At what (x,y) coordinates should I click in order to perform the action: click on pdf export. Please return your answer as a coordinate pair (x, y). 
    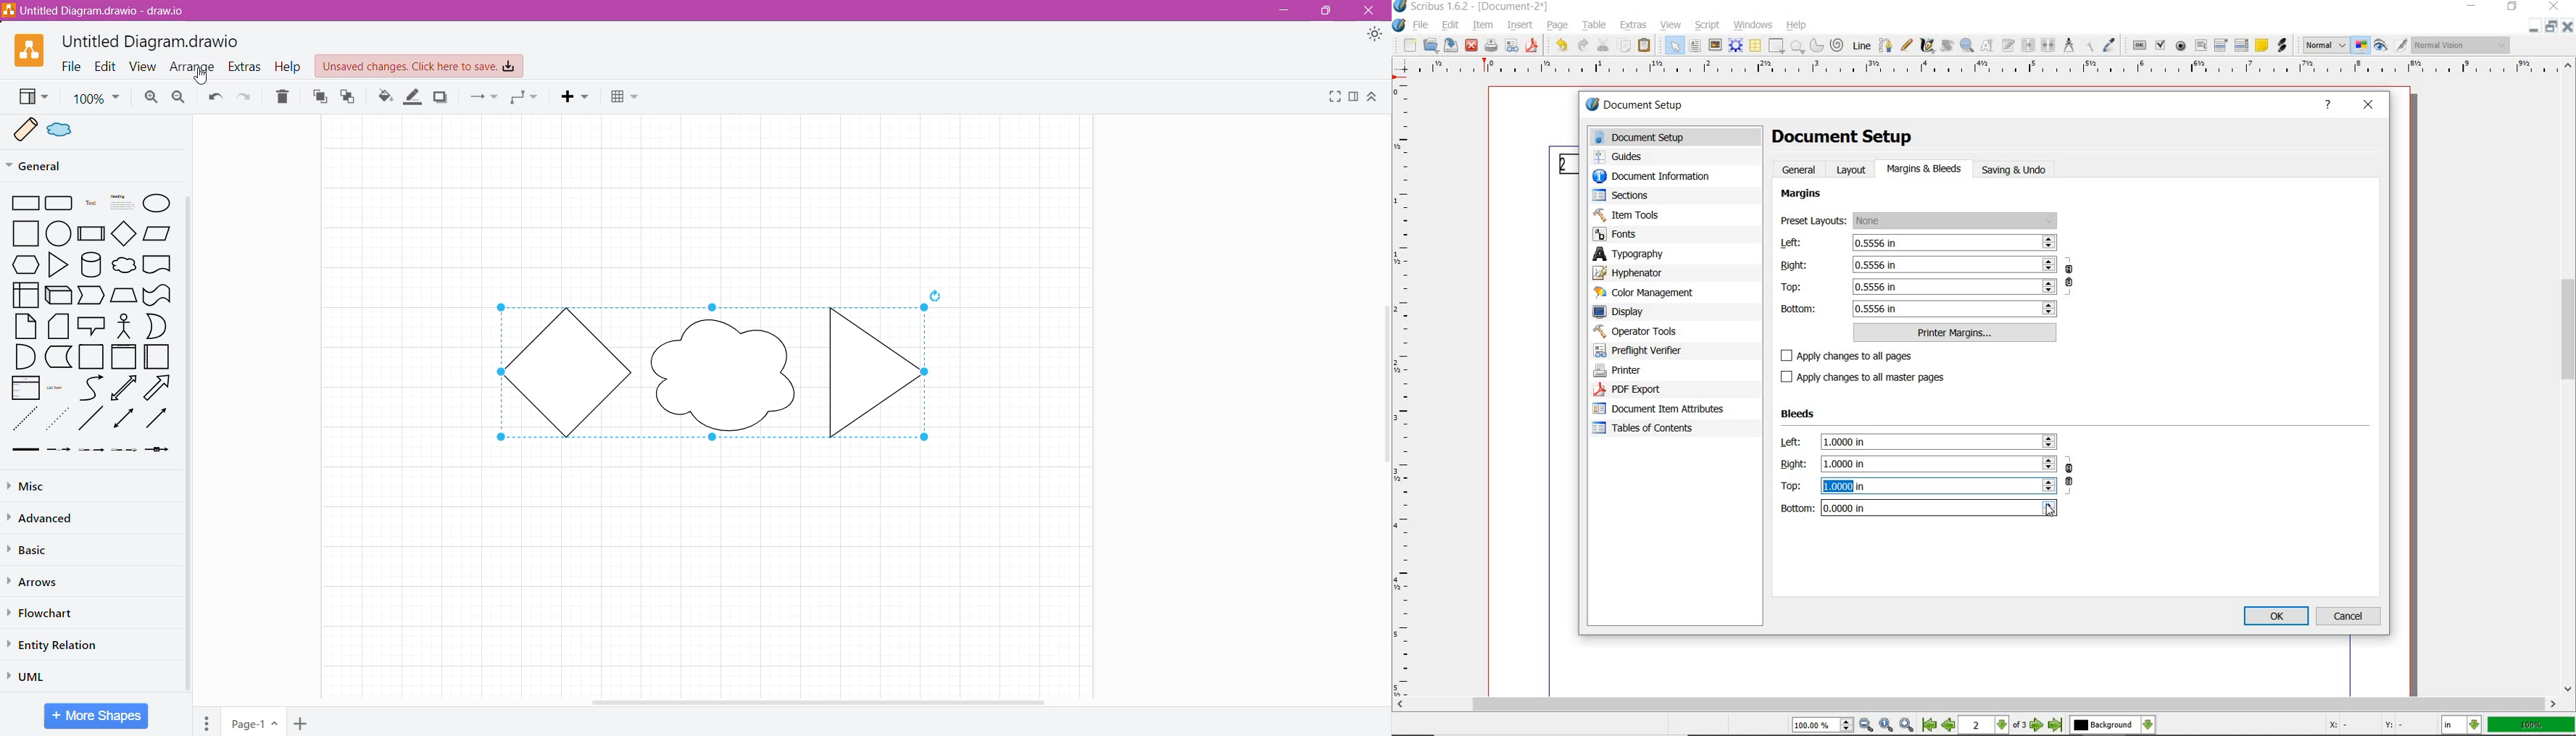
    Looking at the image, I should click on (1644, 390).